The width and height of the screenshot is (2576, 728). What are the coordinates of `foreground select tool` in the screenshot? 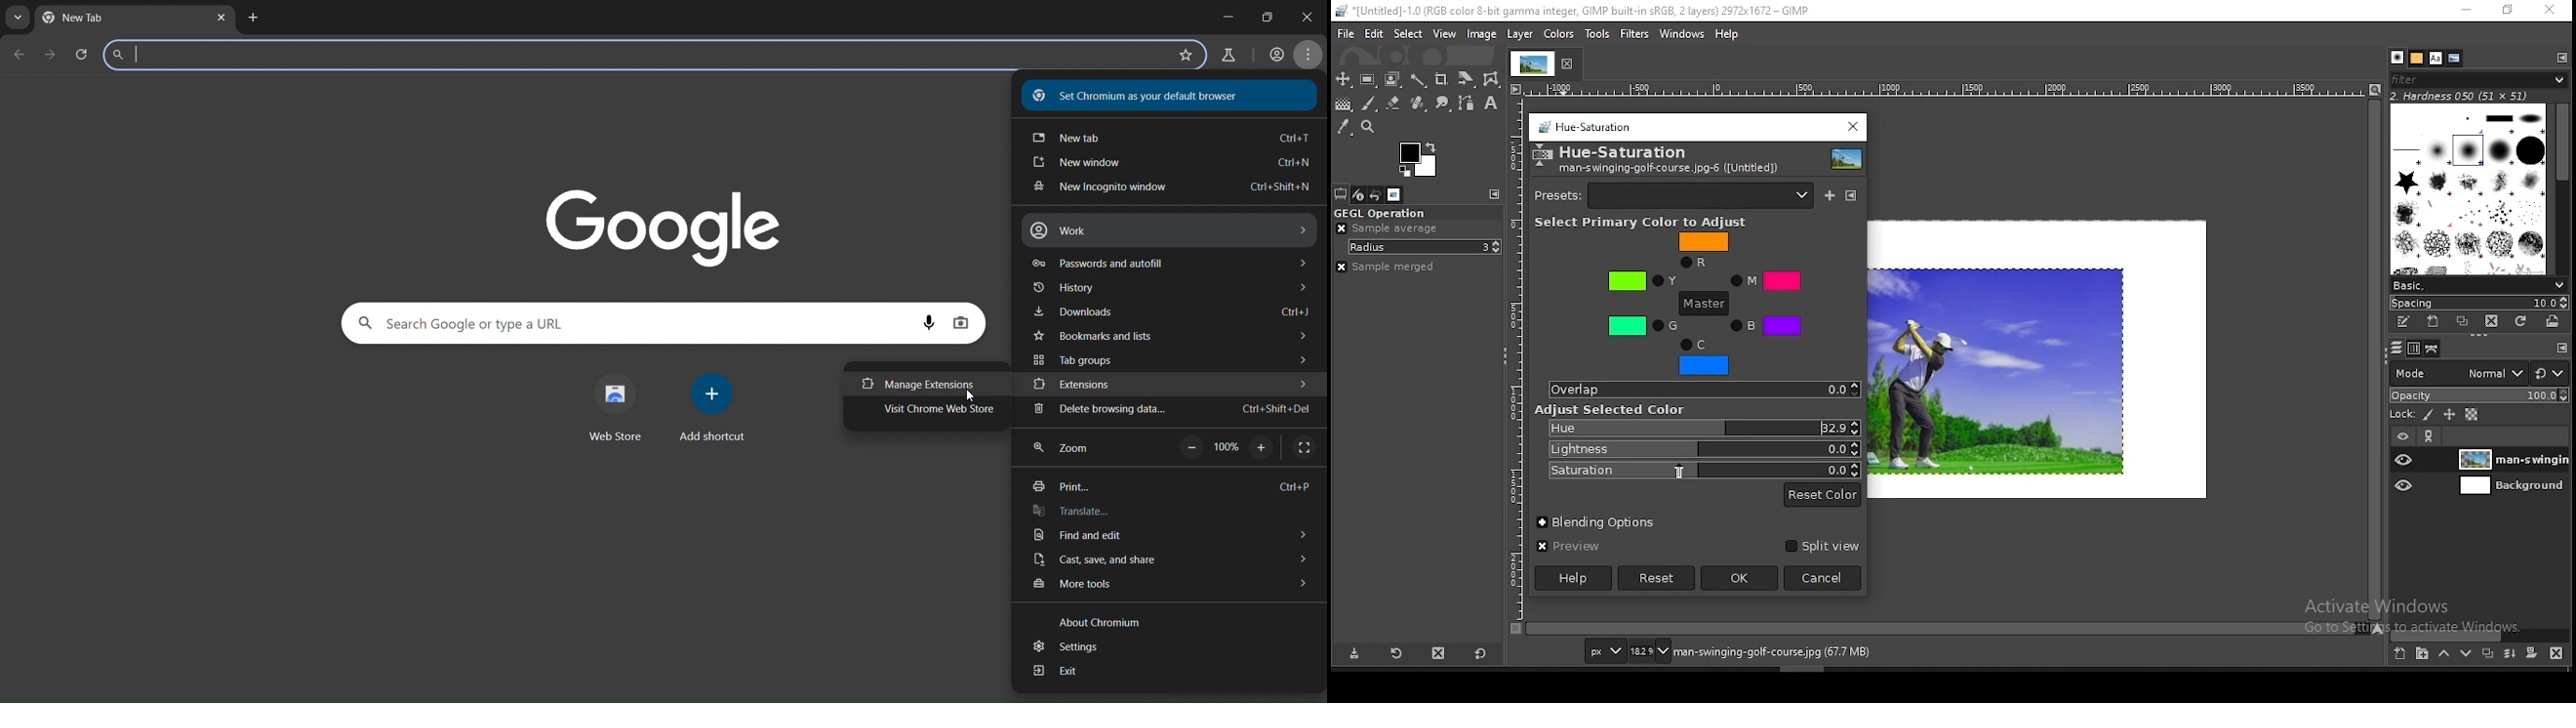 It's located at (1391, 79).